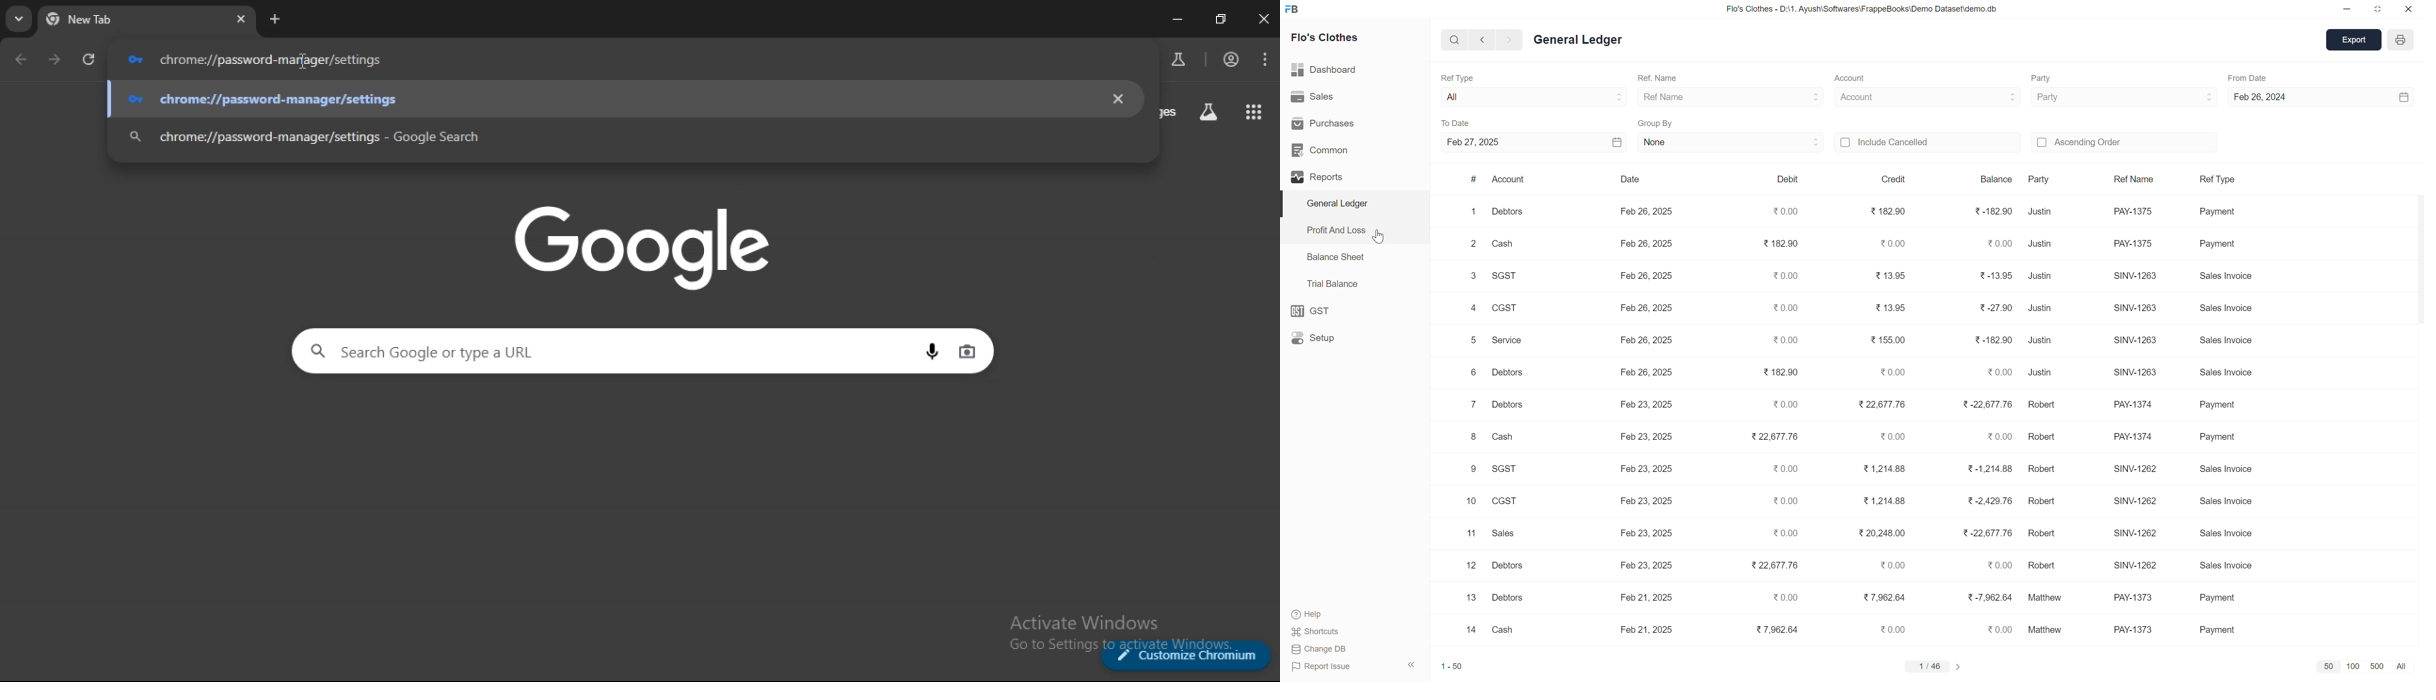 This screenshot has height=700, width=2436. What do you see at coordinates (1781, 338) in the screenshot?
I see `₹0.00` at bounding box center [1781, 338].